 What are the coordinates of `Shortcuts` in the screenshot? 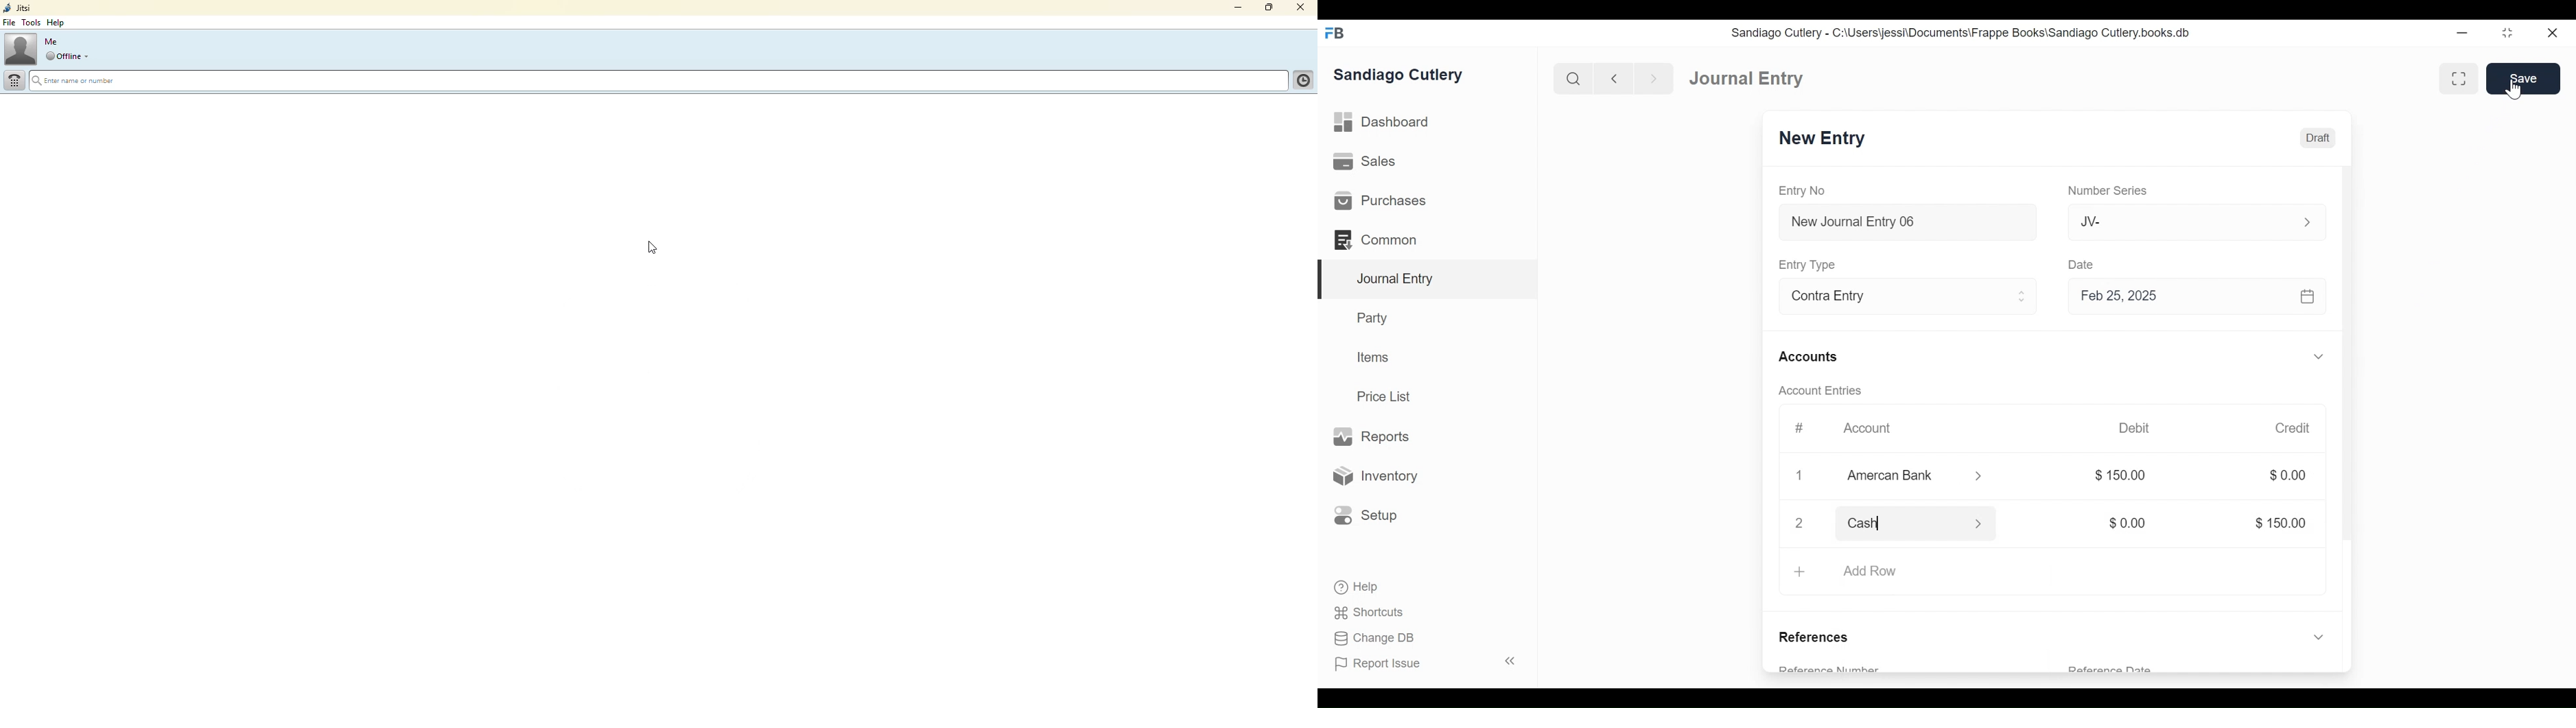 It's located at (1373, 612).